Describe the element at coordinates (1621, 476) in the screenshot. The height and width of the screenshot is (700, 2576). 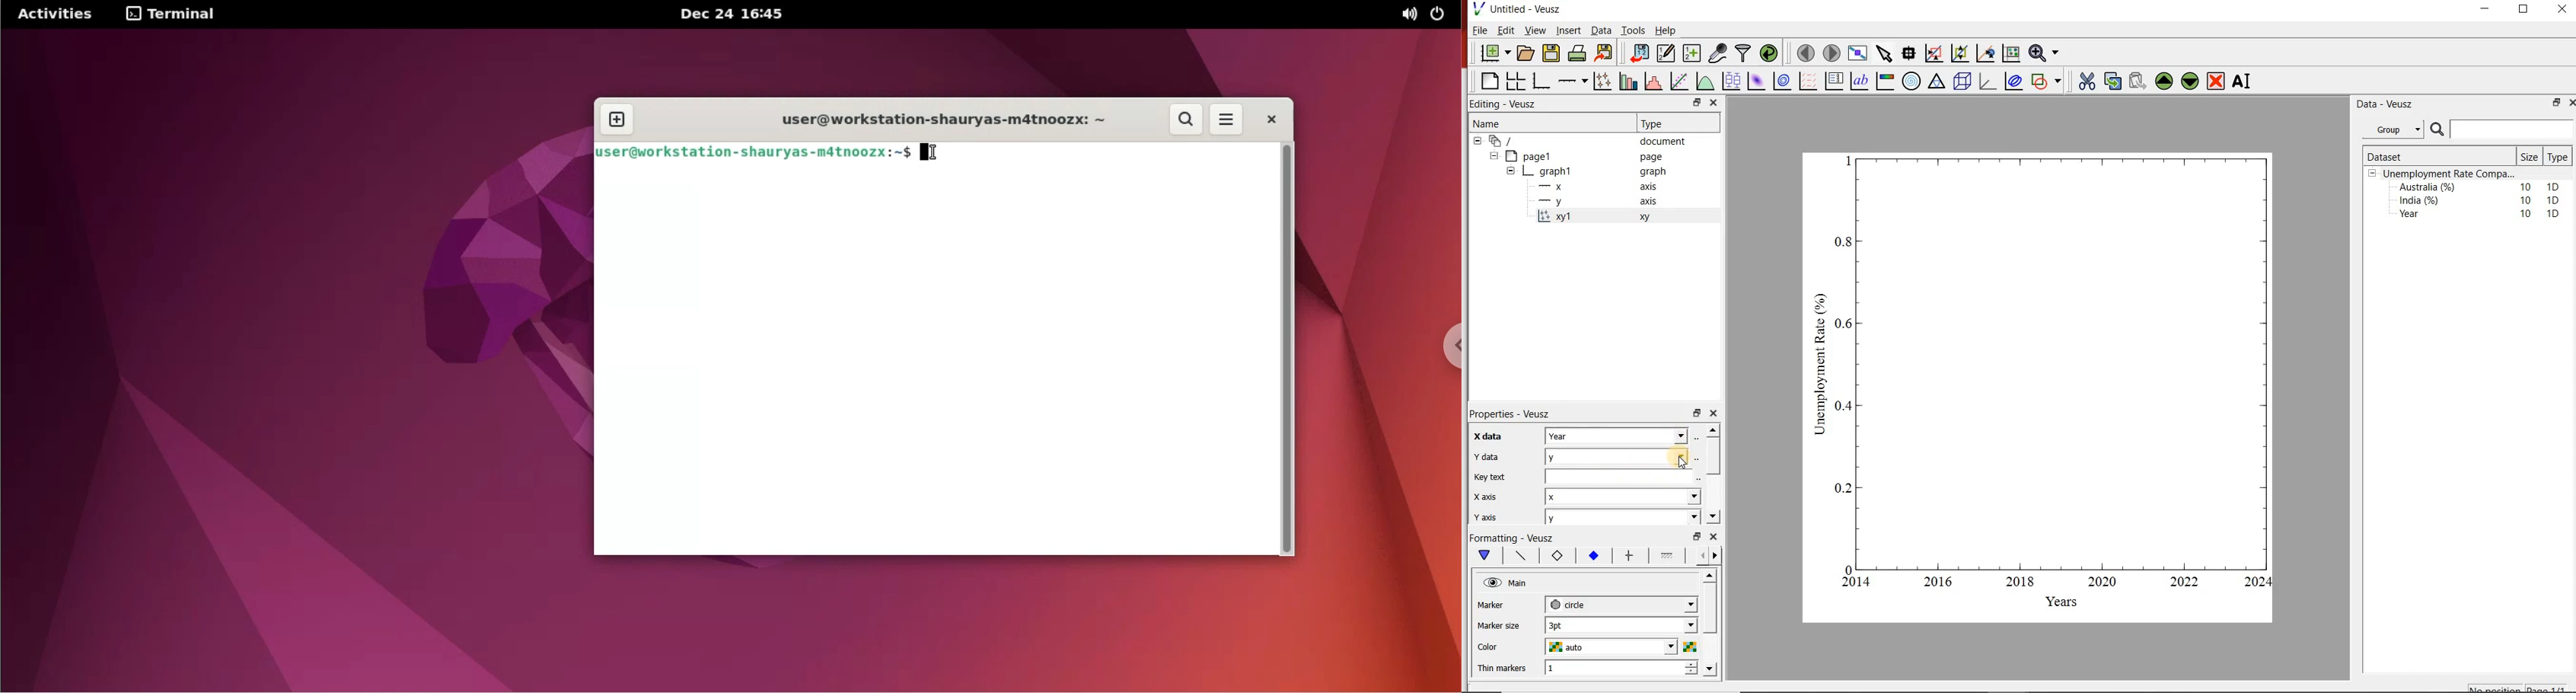
I see `key text field` at that location.